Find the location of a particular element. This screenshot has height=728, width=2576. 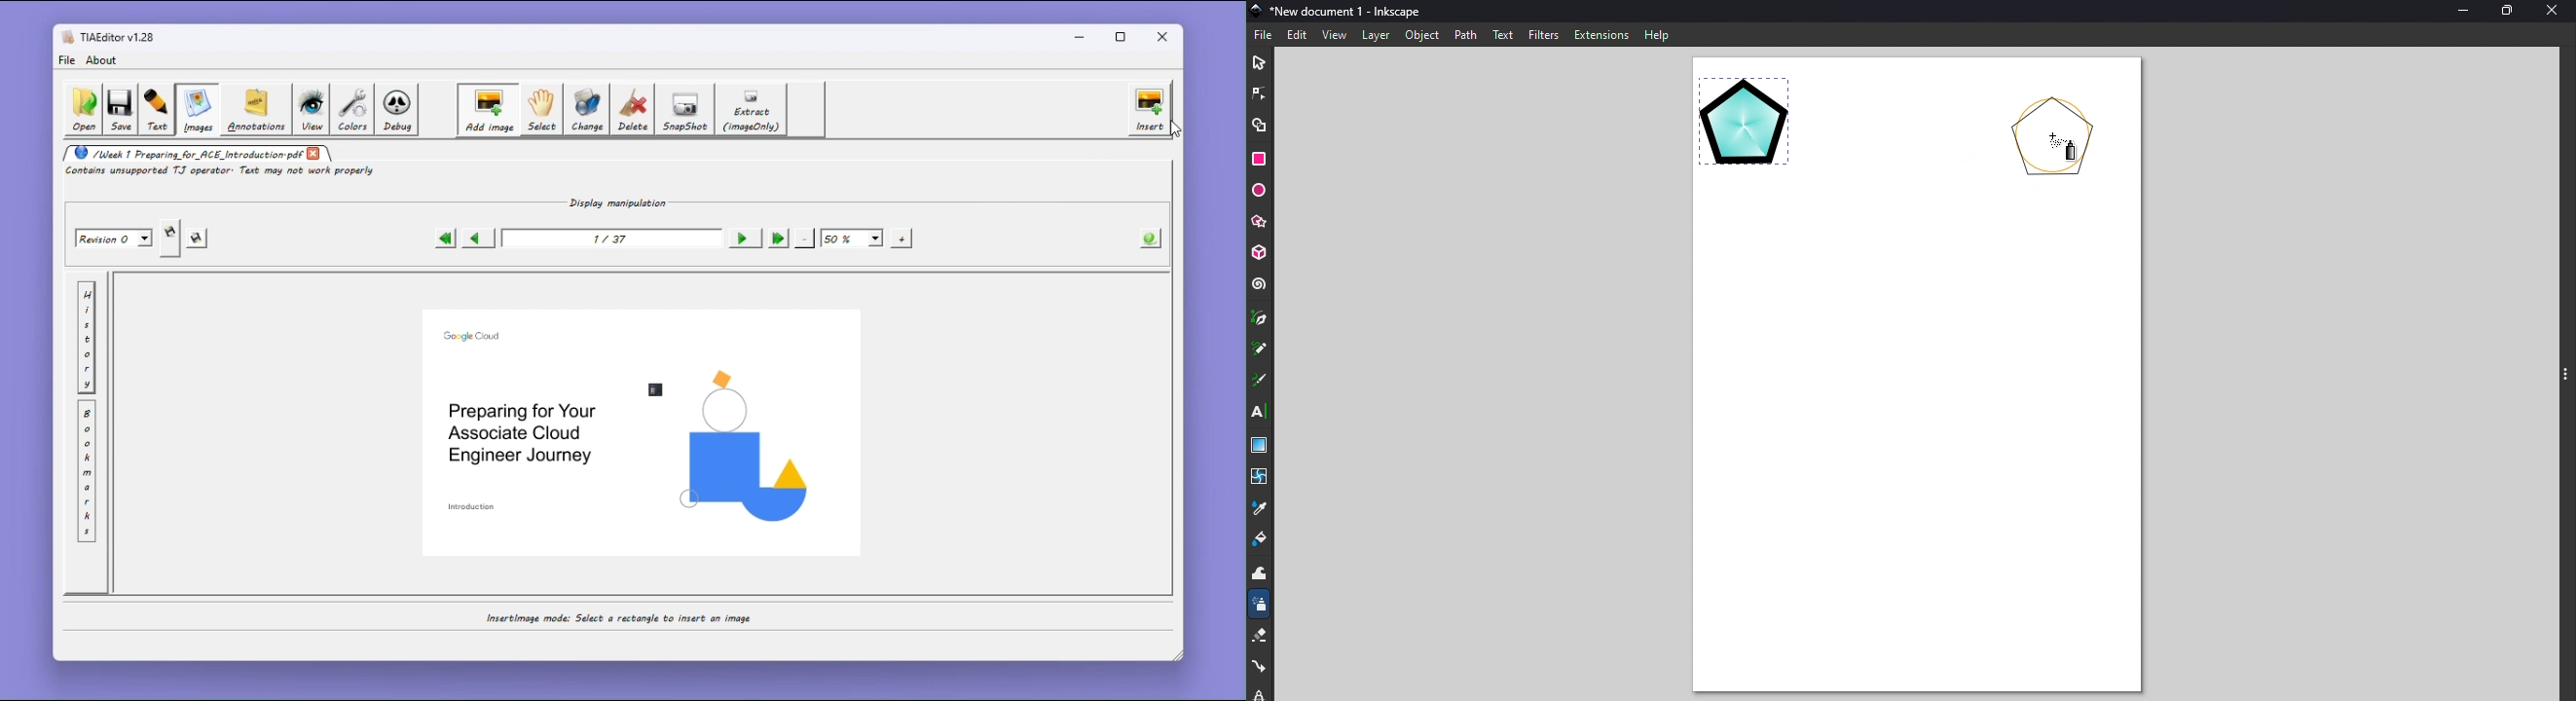

Paint bucket tool is located at coordinates (1259, 541).